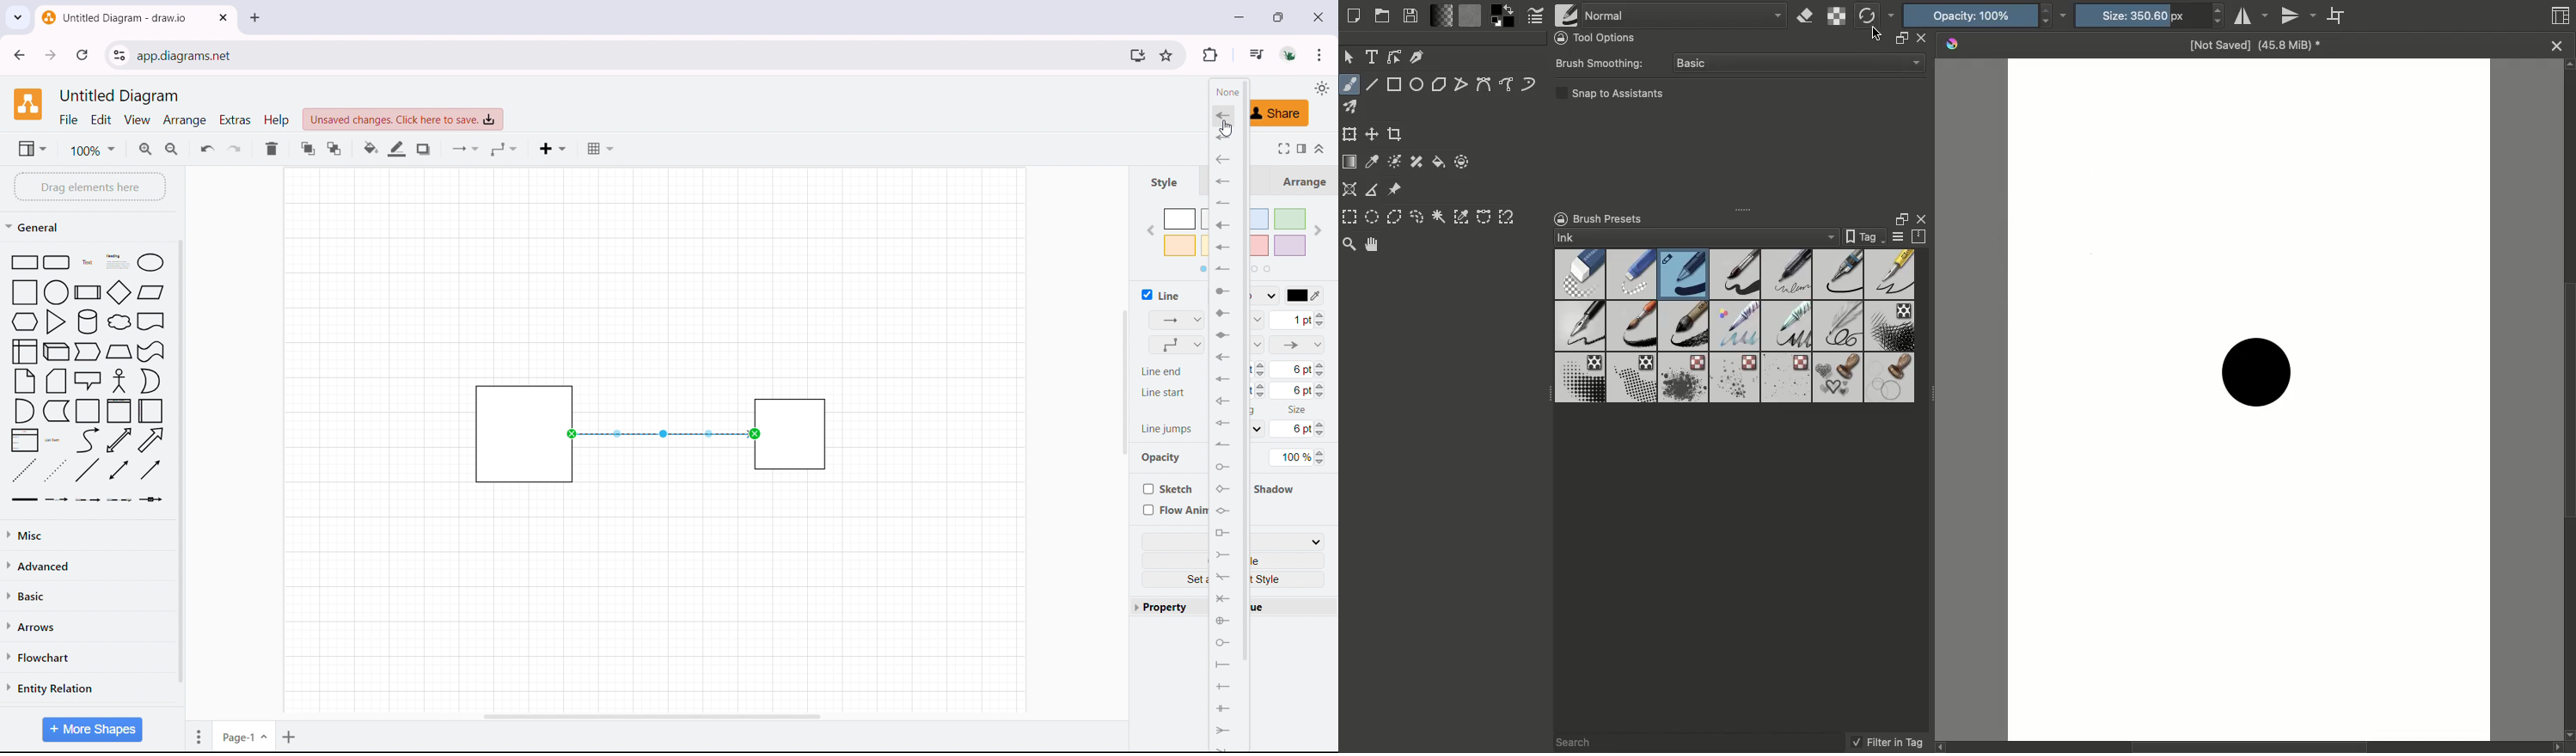  I want to click on scrollbar, so click(180, 463).